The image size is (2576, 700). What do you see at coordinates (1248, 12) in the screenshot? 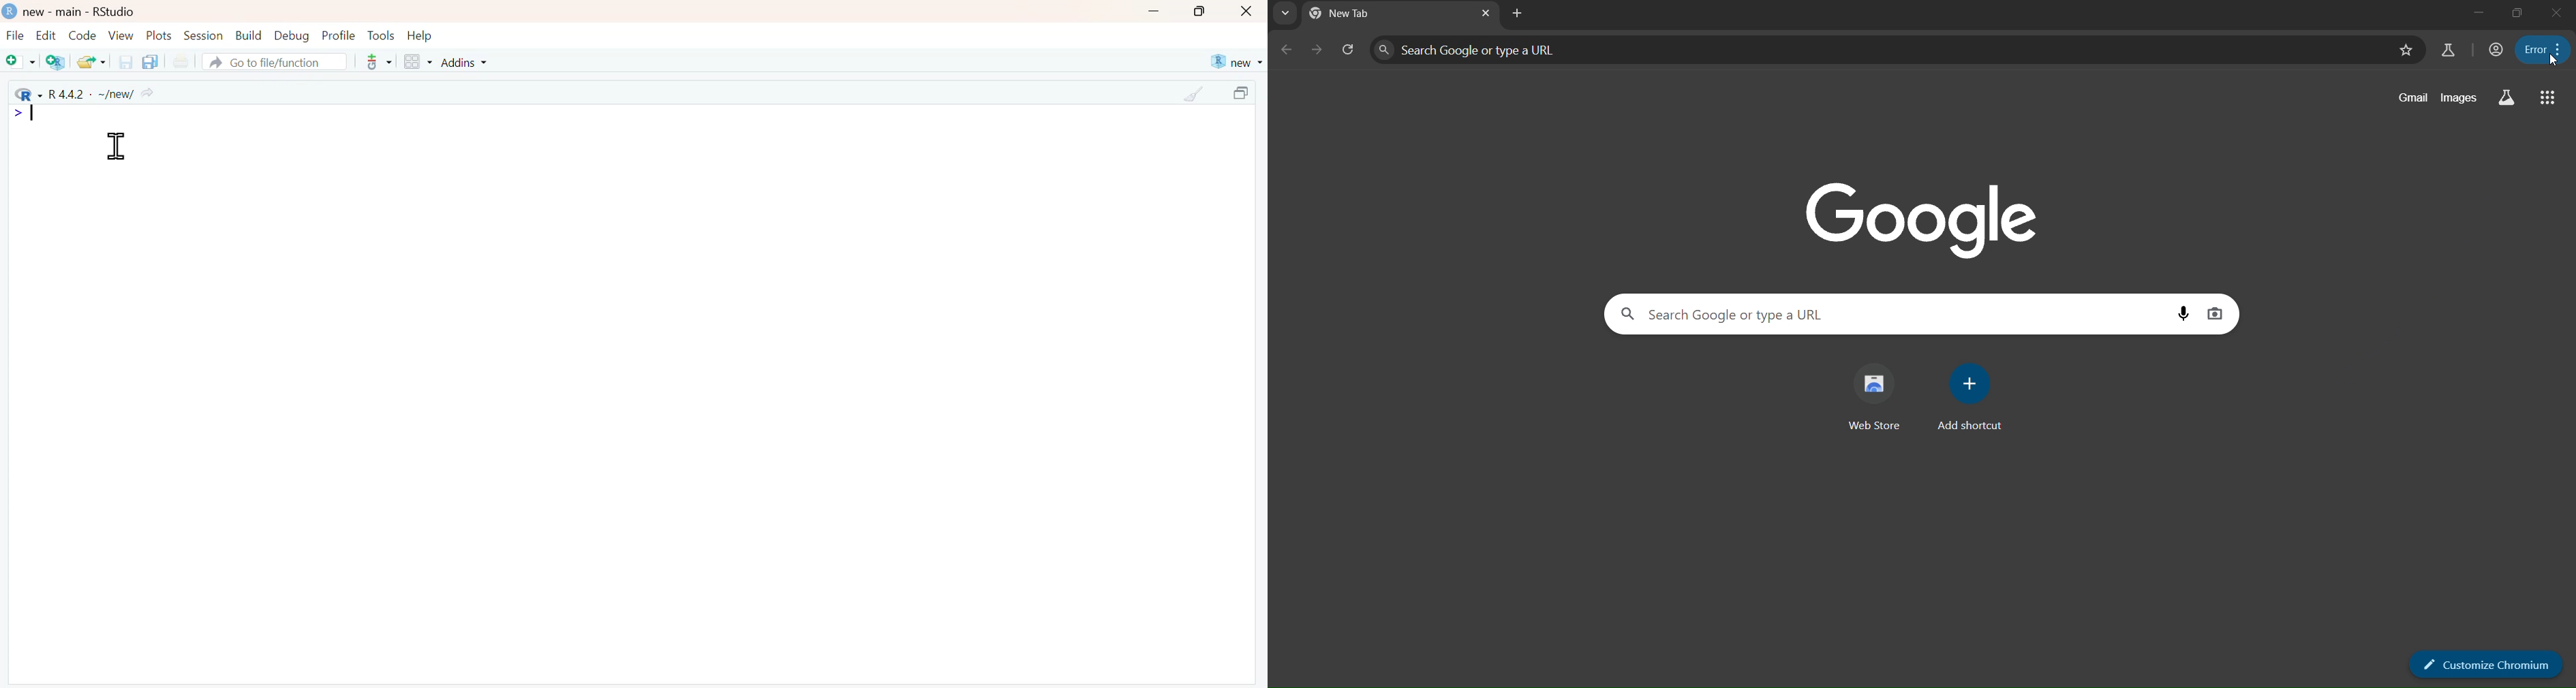
I see `close` at bounding box center [1248, 12].